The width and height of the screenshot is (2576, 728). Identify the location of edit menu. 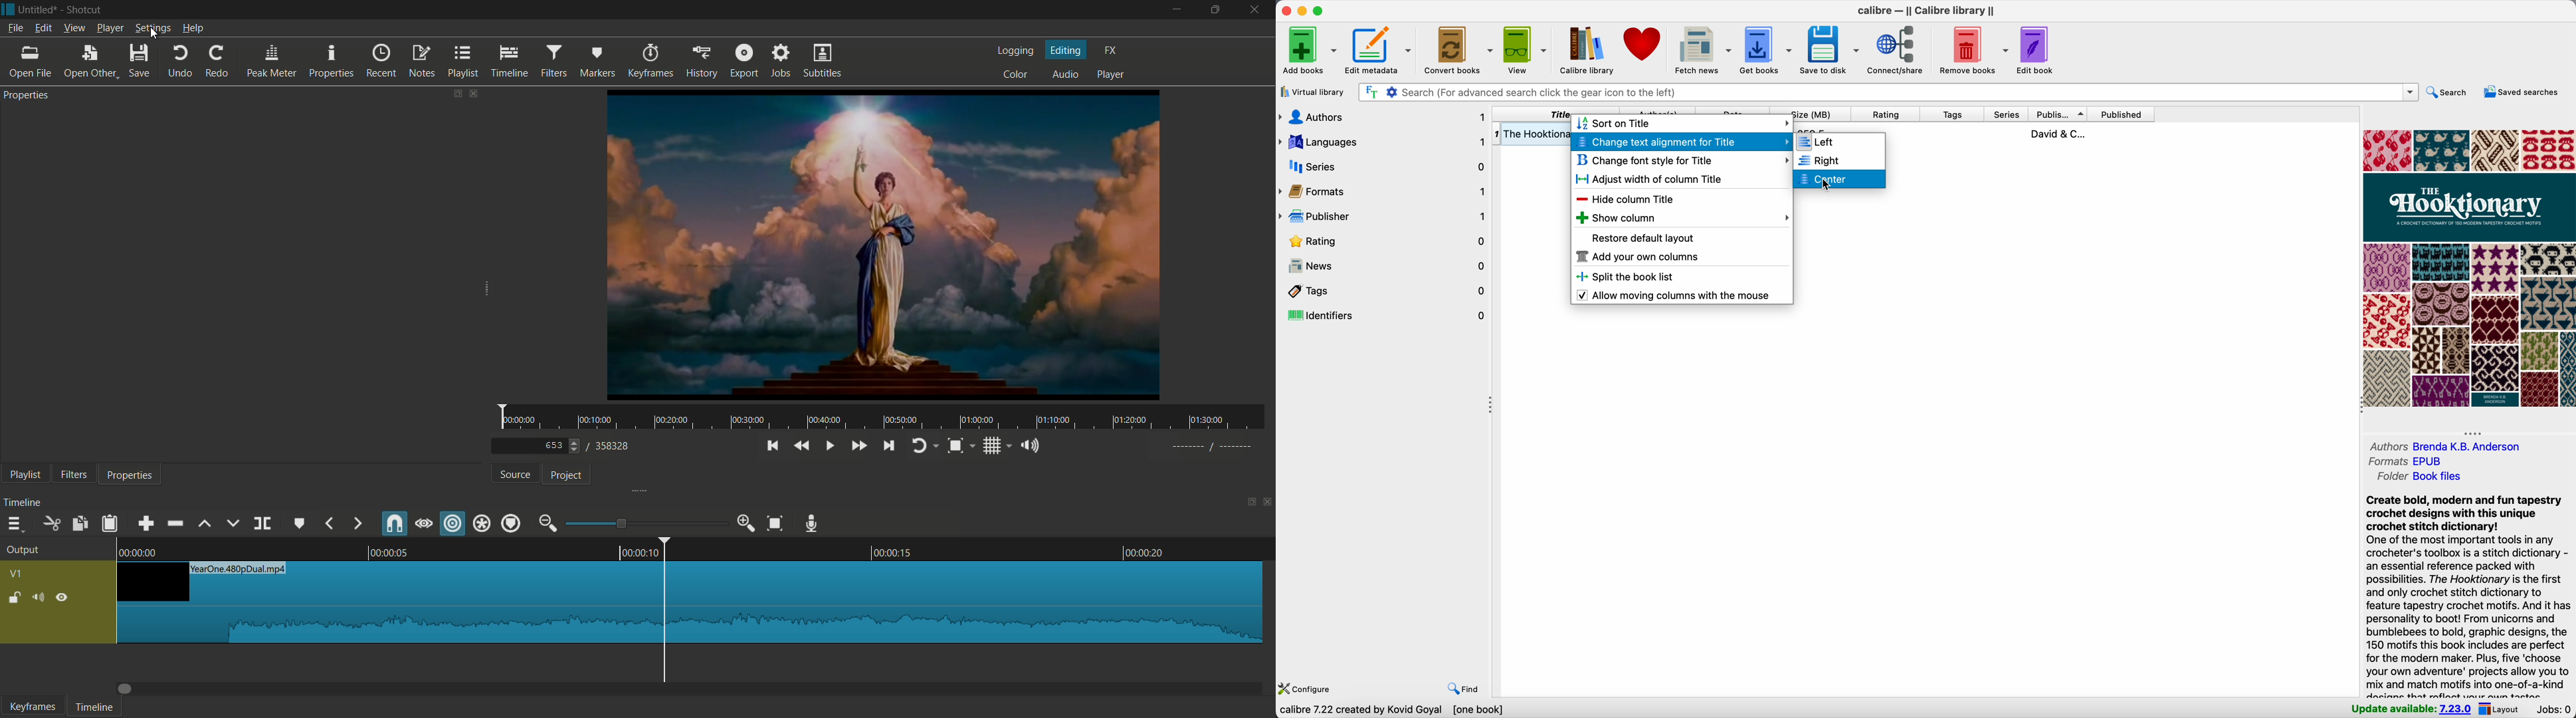
(43, 28).